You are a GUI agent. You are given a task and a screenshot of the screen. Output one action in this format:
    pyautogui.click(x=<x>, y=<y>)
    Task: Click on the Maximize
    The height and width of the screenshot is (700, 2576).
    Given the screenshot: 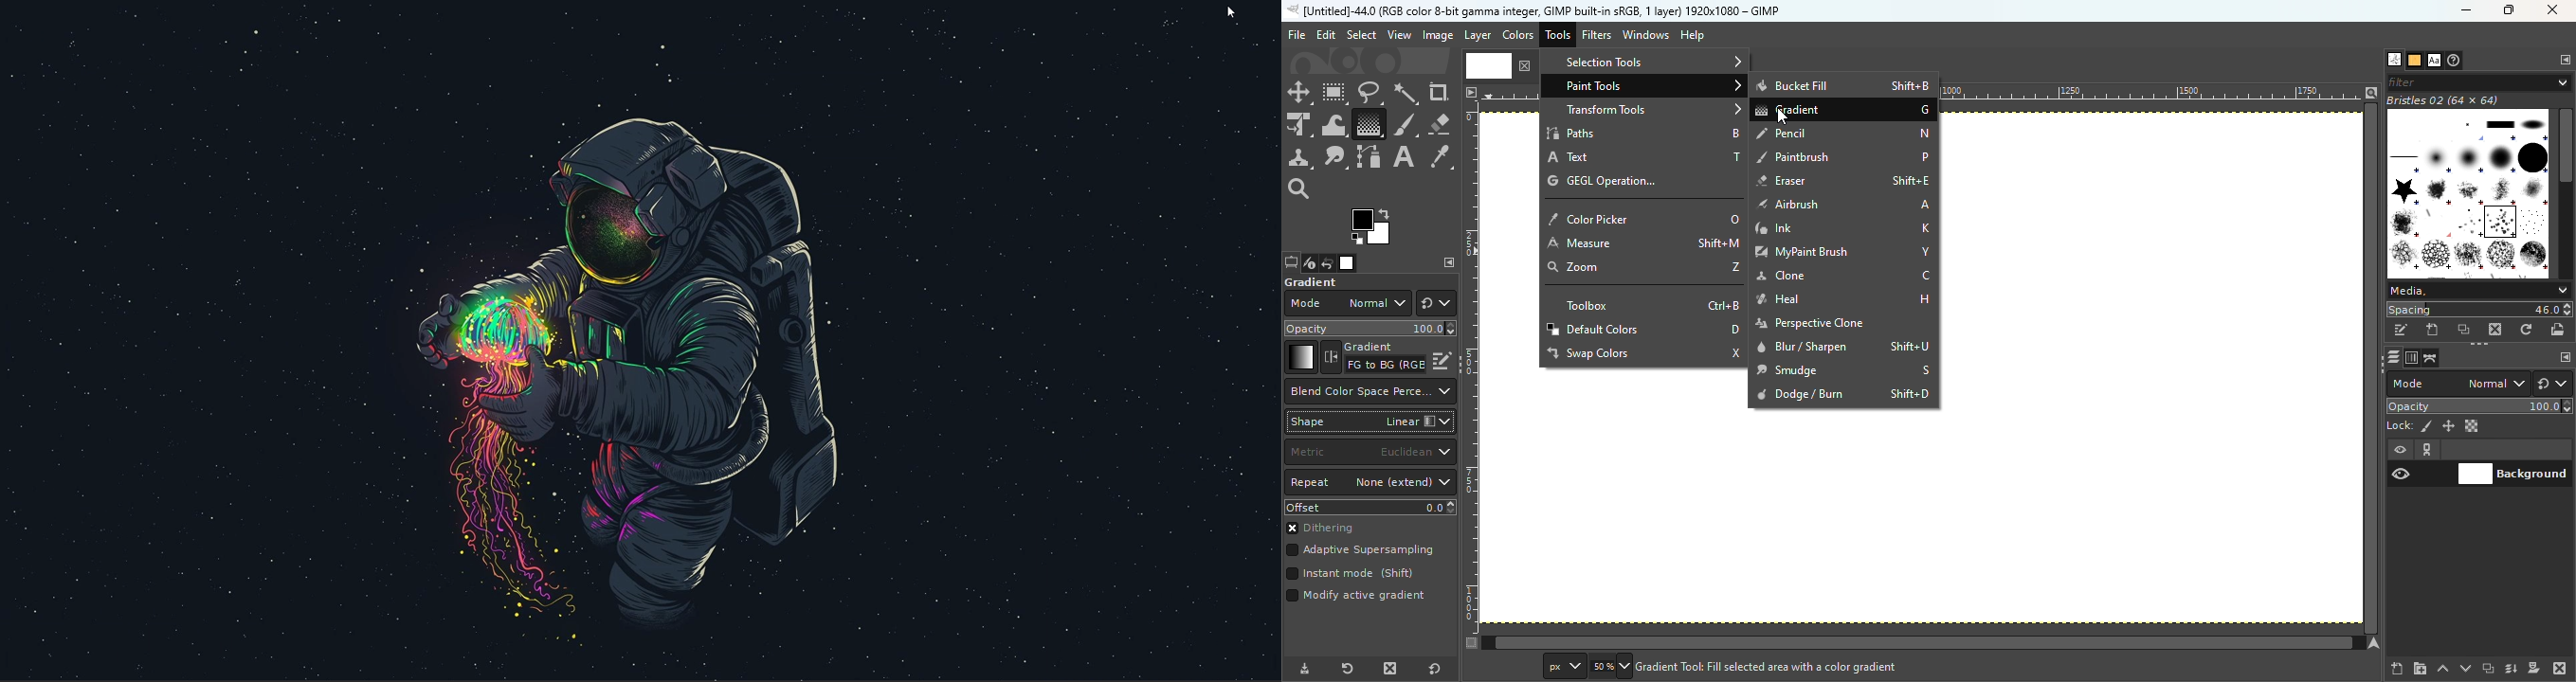 What is the action you would take?
    pyautogui.click(x=2513, y=10)
    